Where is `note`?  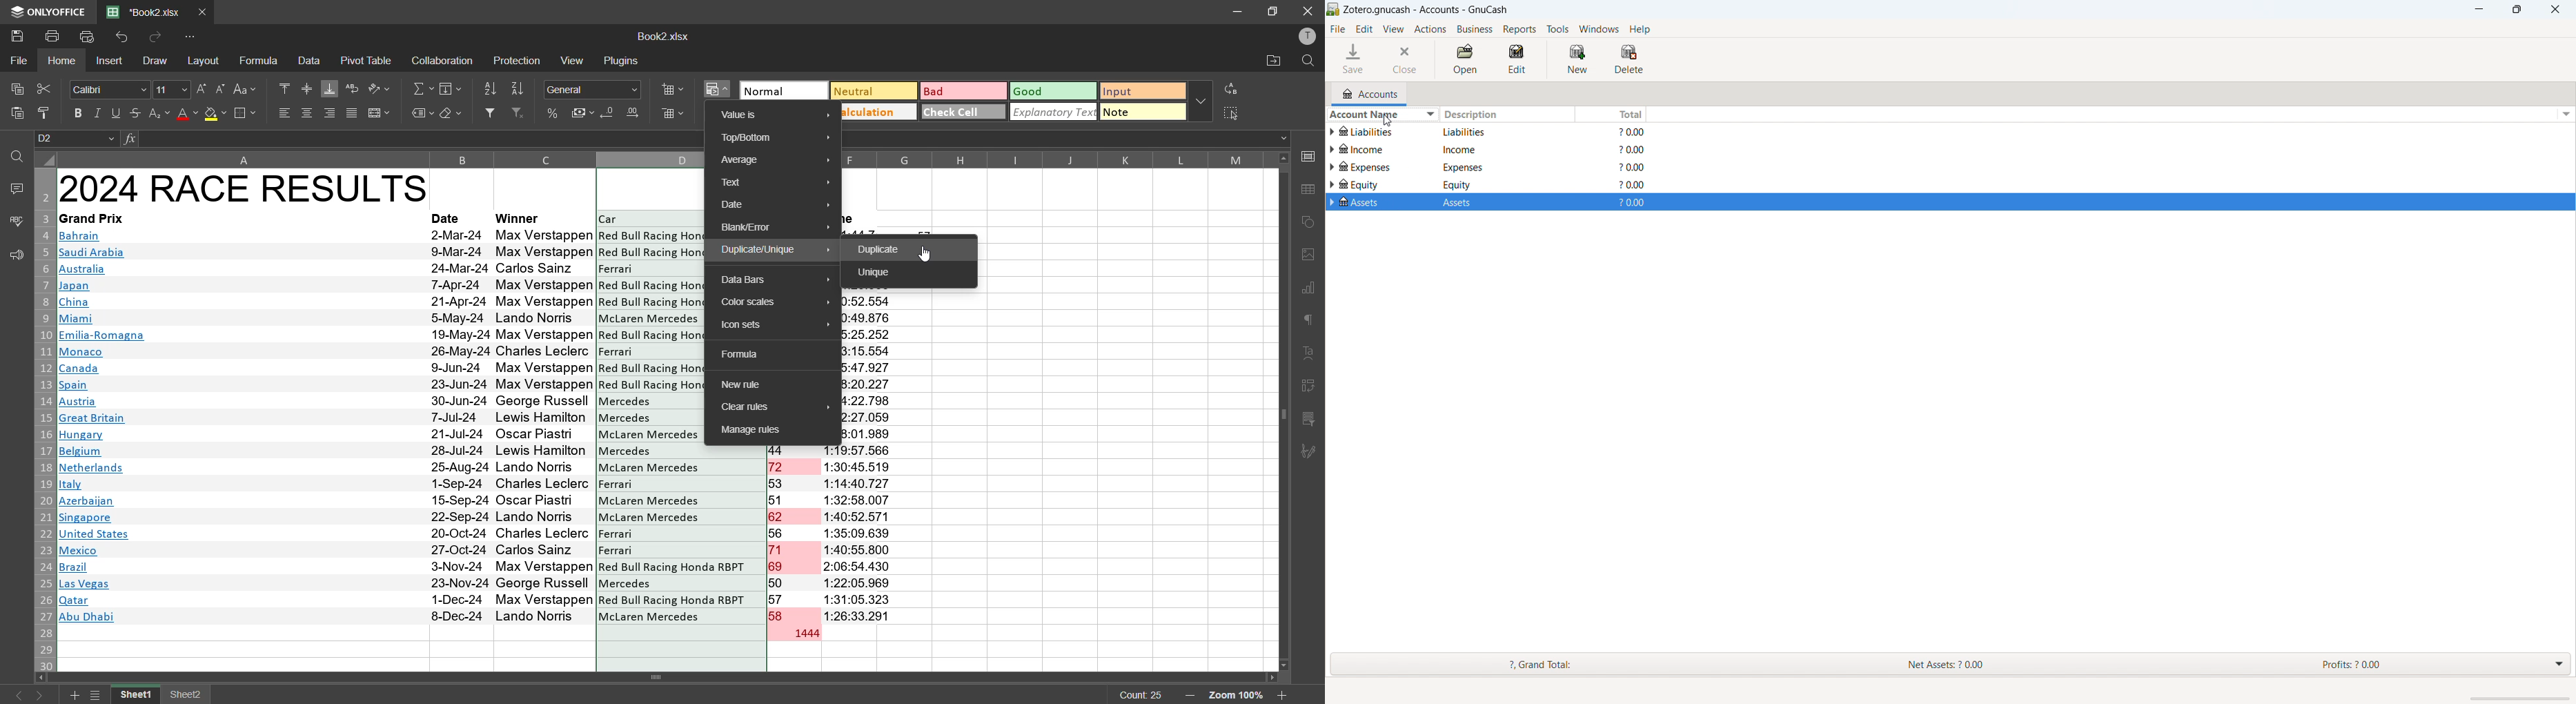
note is located at coordinates (1143, 113).